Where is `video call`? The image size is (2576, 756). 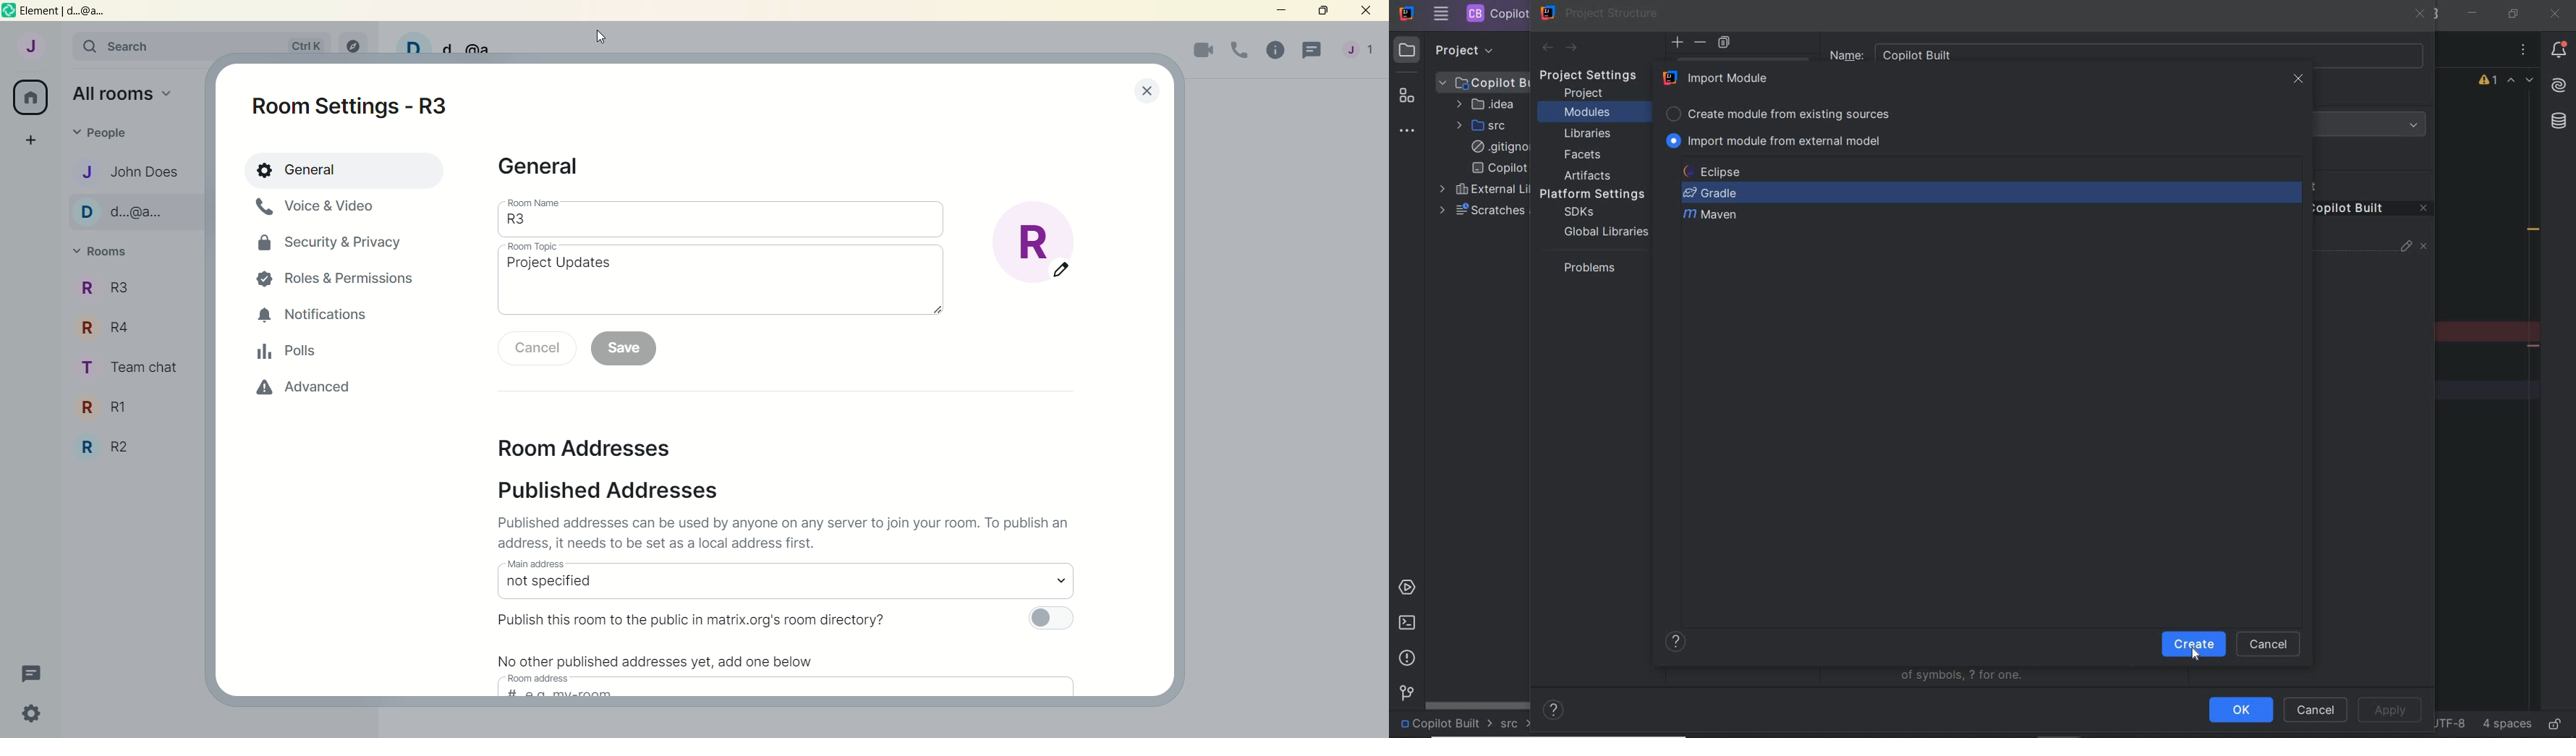
video call is located at coordinates (1199, 51).